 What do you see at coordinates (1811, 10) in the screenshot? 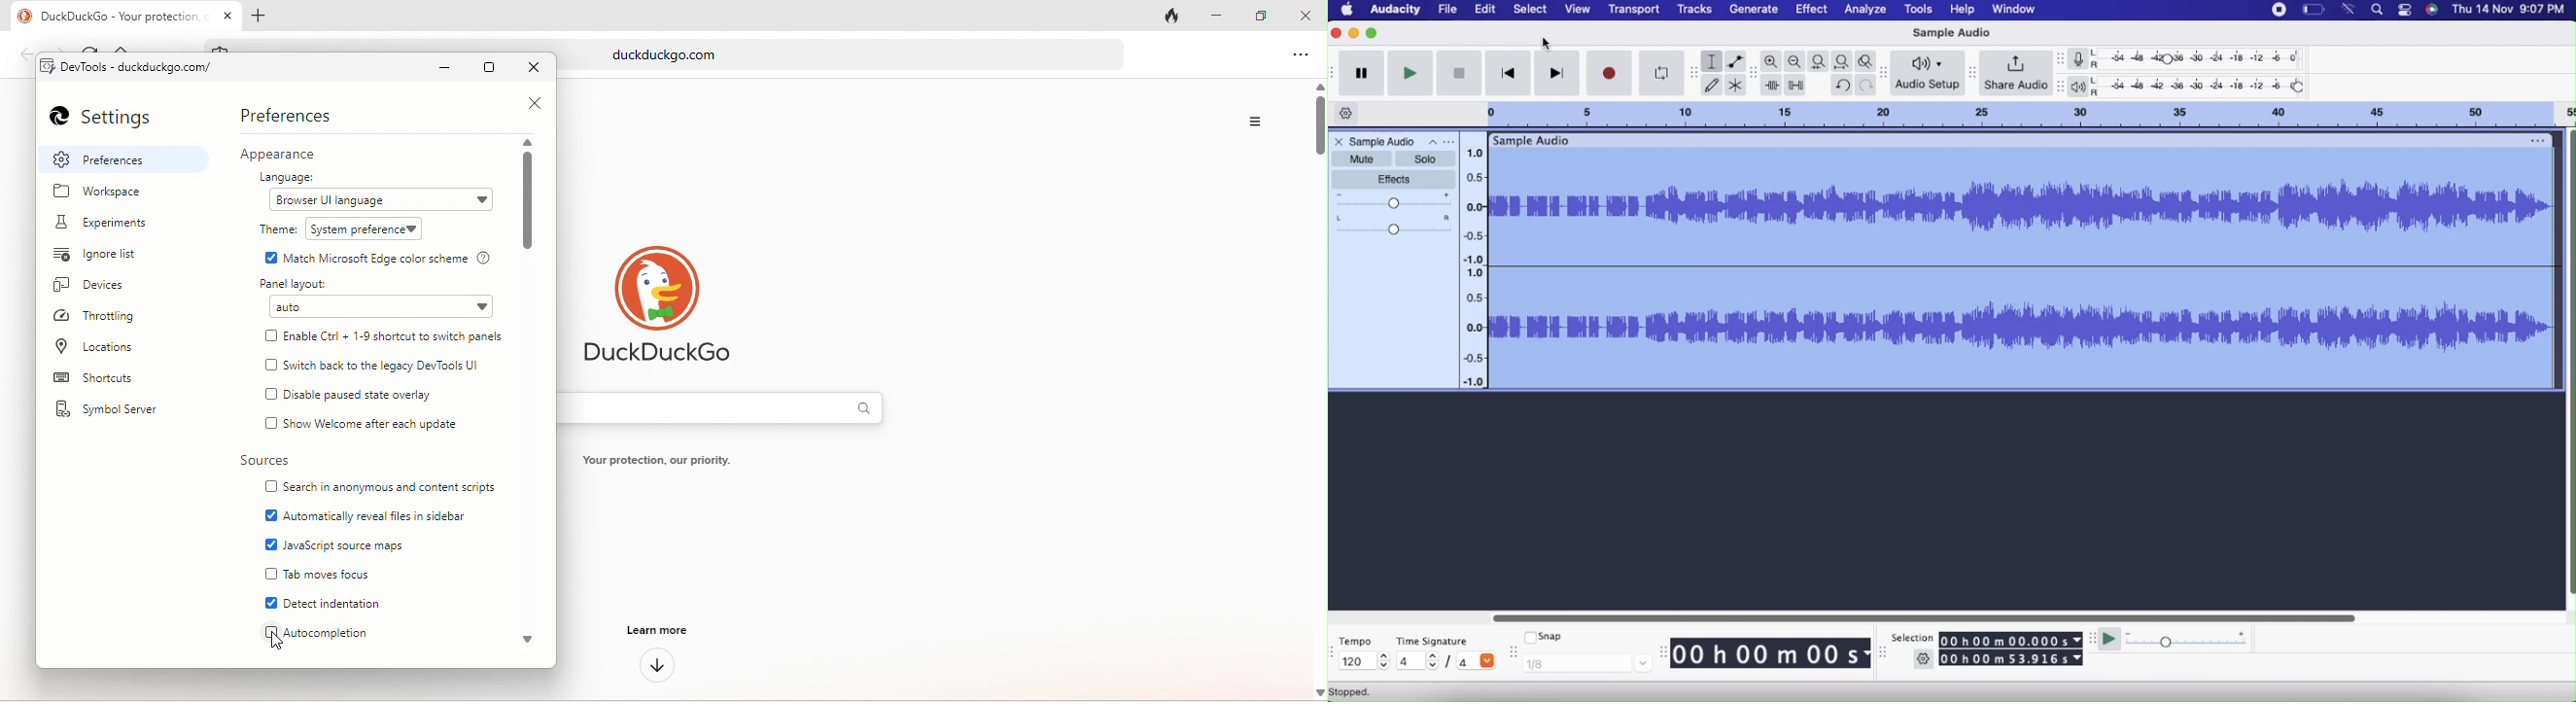
I see `Effect` at bounding box center [1811, 10].